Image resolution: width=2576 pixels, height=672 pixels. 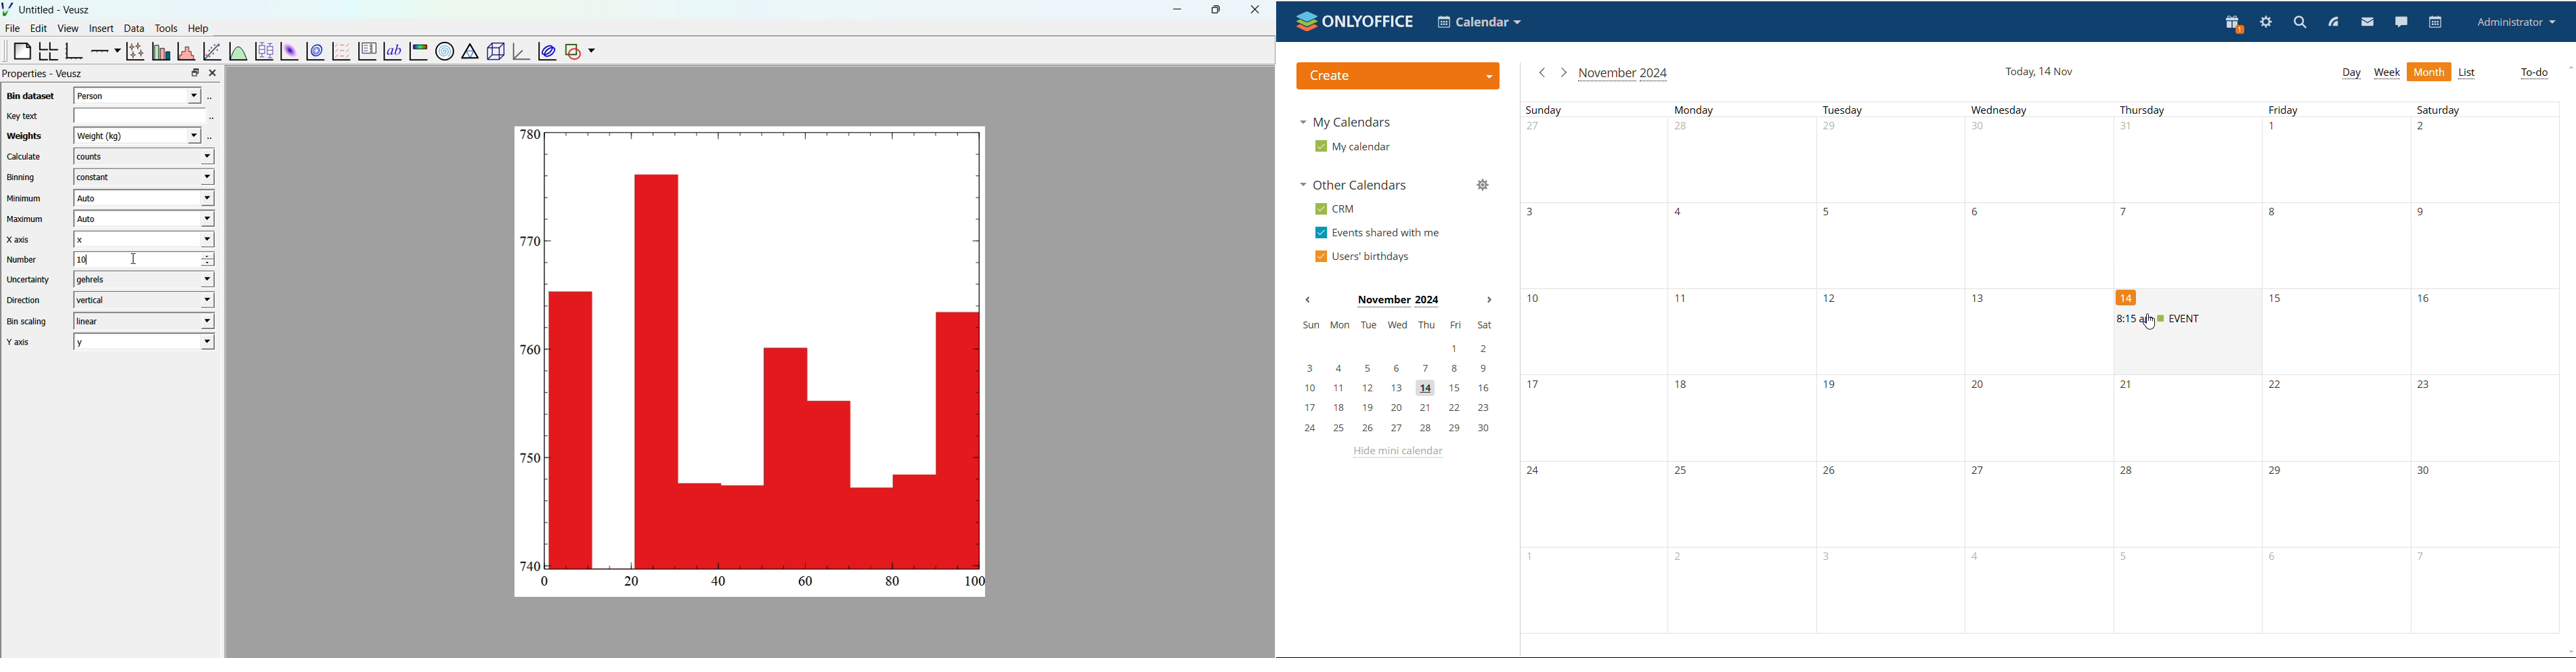 I want to click on polar graph, so click(x=442, y=51).